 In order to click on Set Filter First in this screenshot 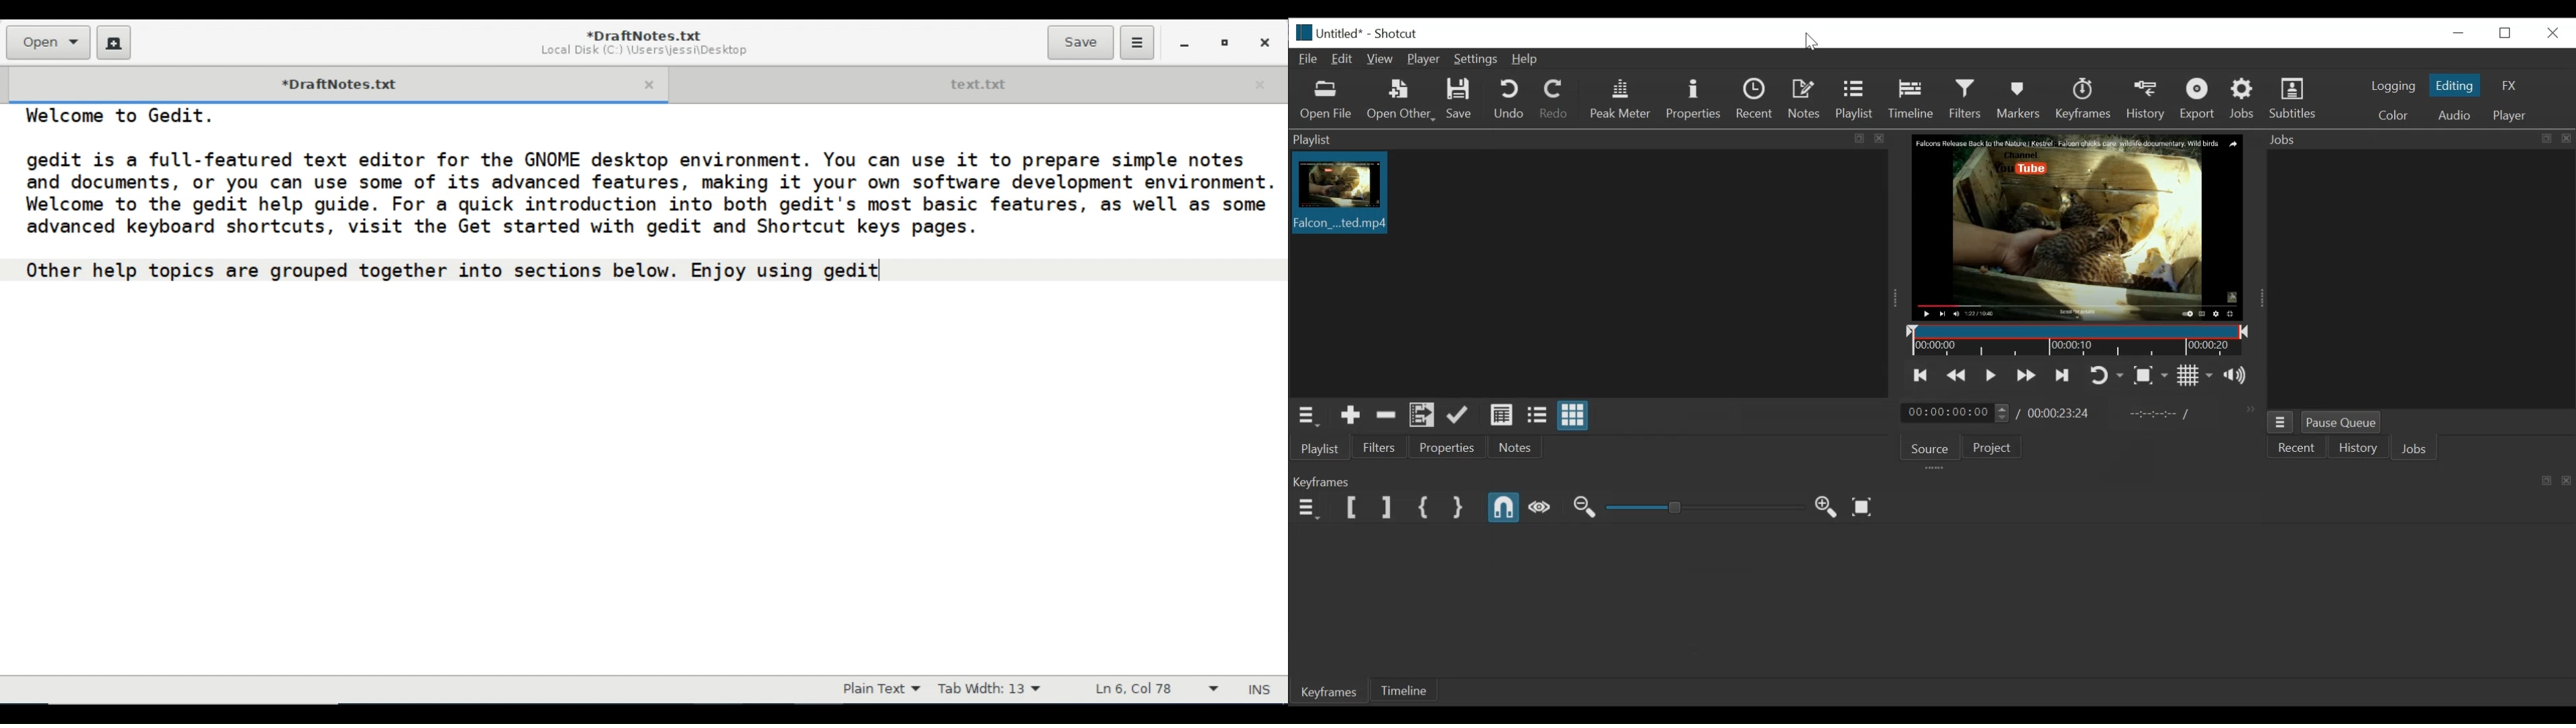, I will do `click(1352, 509)`.